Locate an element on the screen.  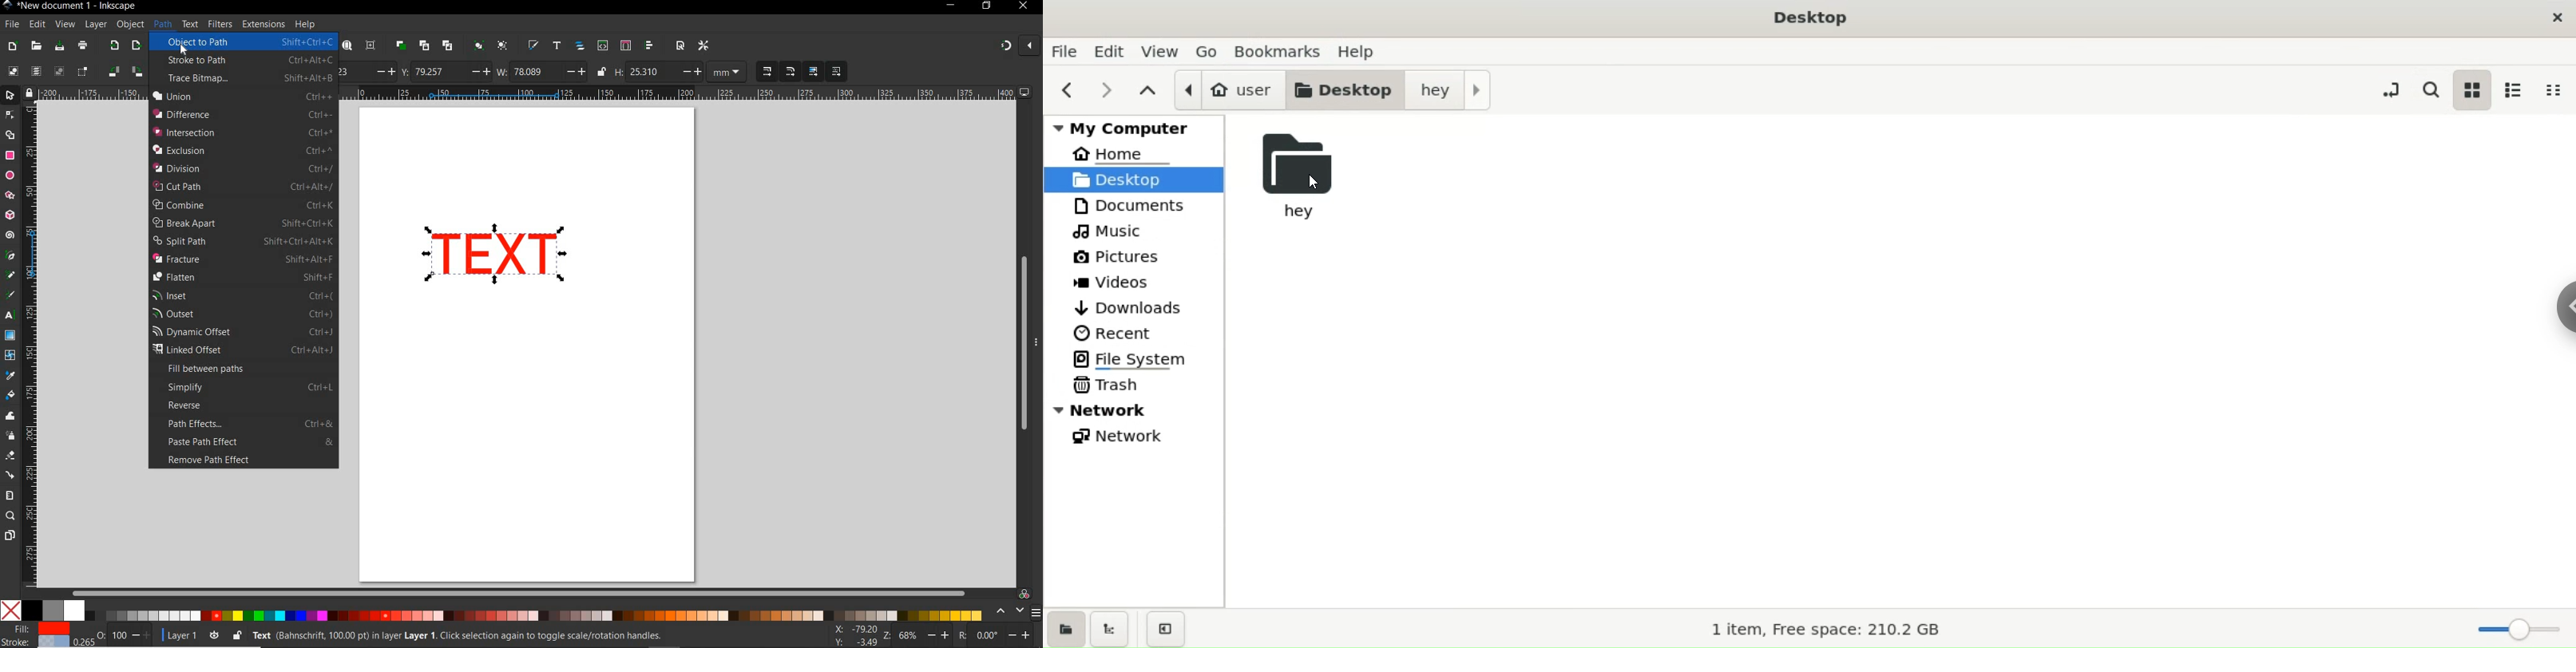
OPEN TEXT is located at coordinates (556, 46).